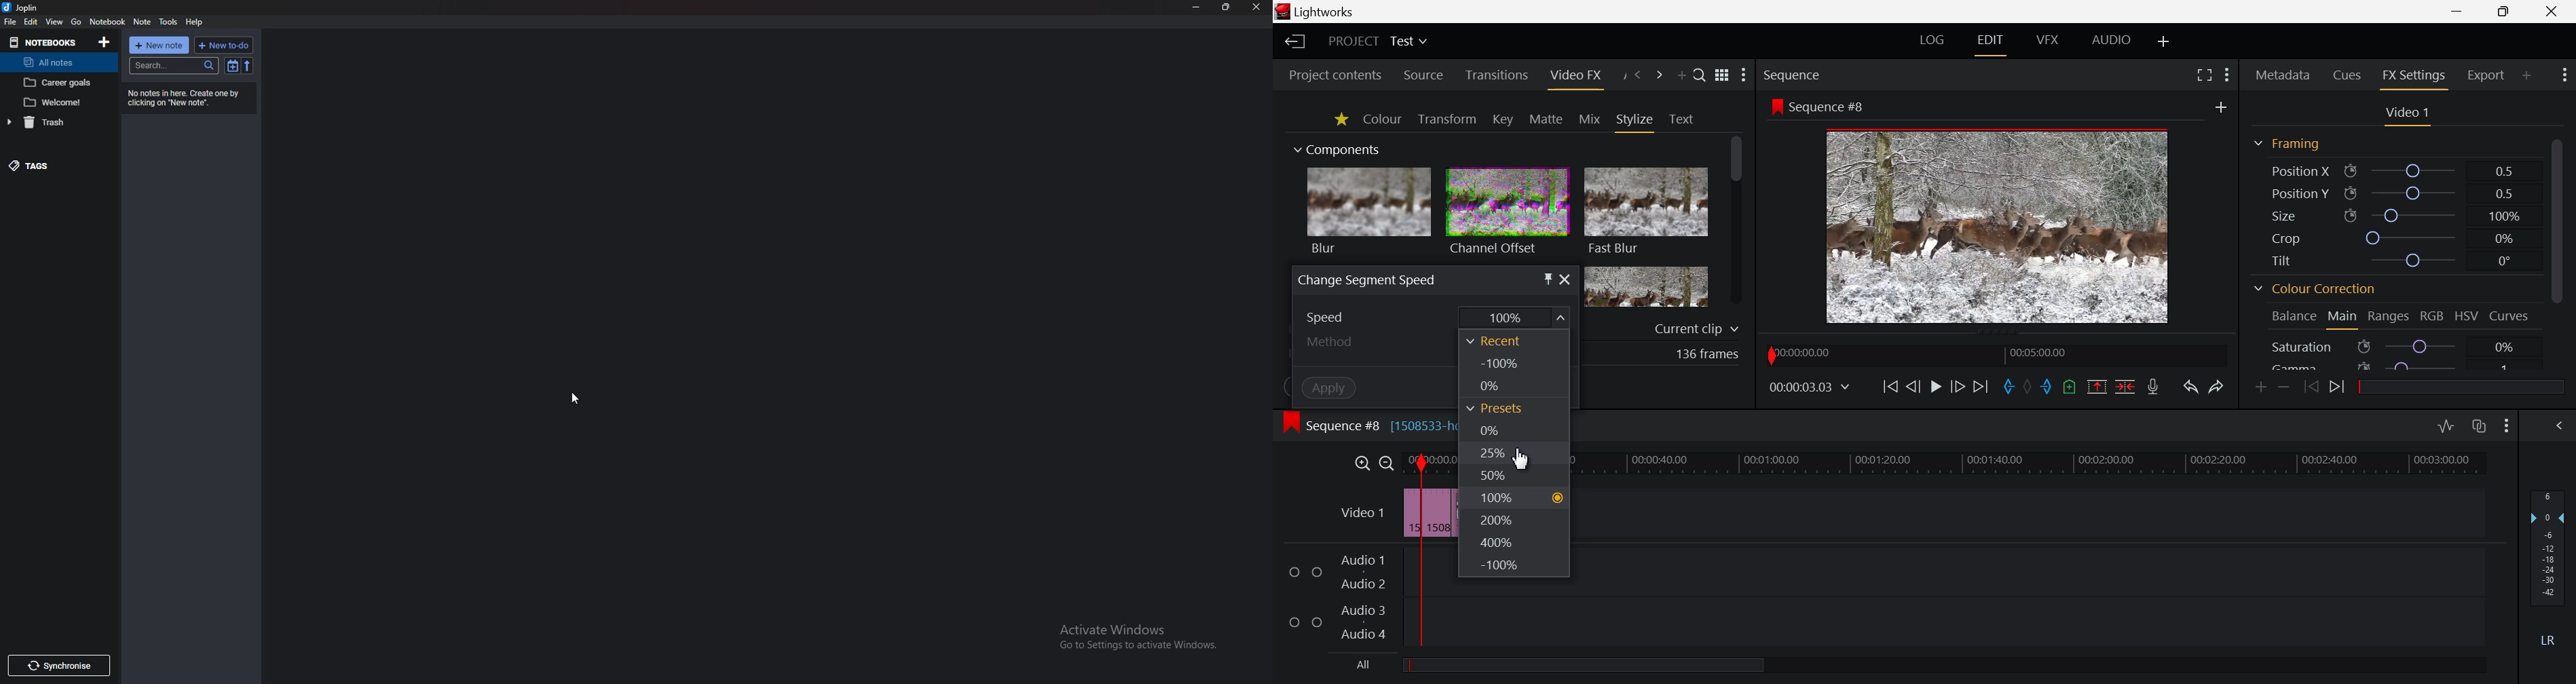 This screenshot has width=2576, height=700. Describe the element at coordinates (1647, 213) in the screenshot. I see `Fast Blur` at that location.